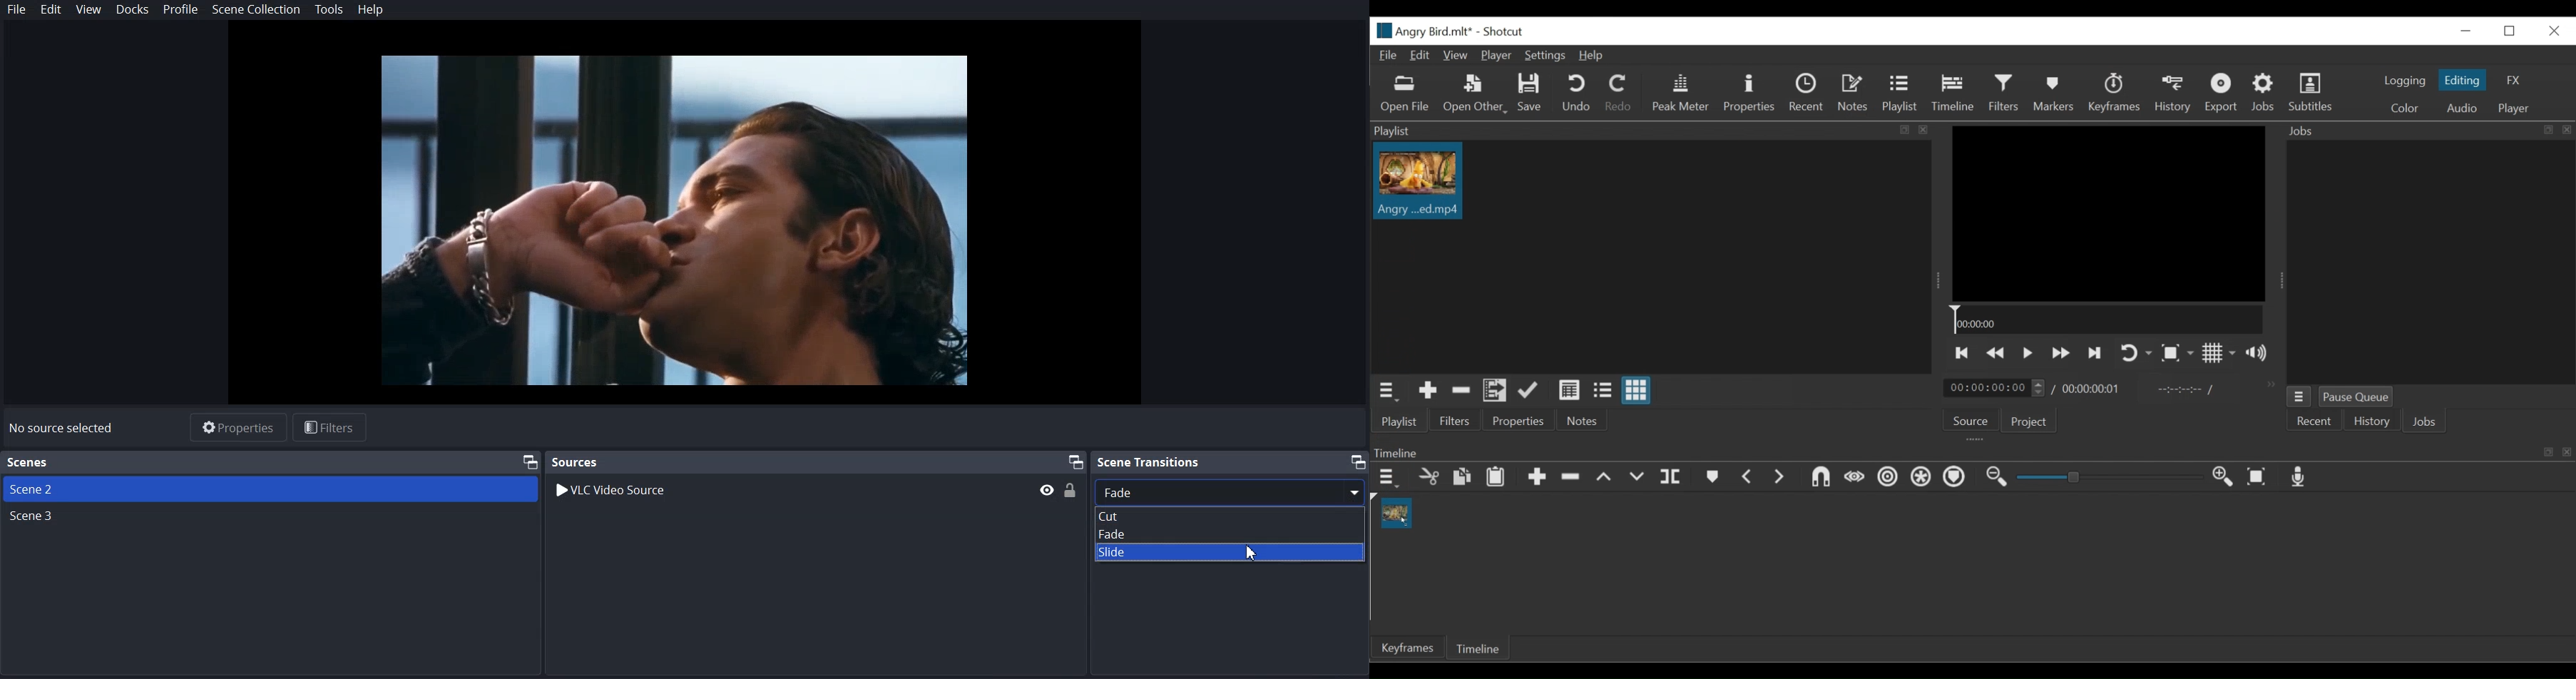 This screenshot has width=2576, height=700. What do you see at coordinates (2096, 353) in the screenshot?
I see `Skip to the next point` at bounding box center [2096, 353].